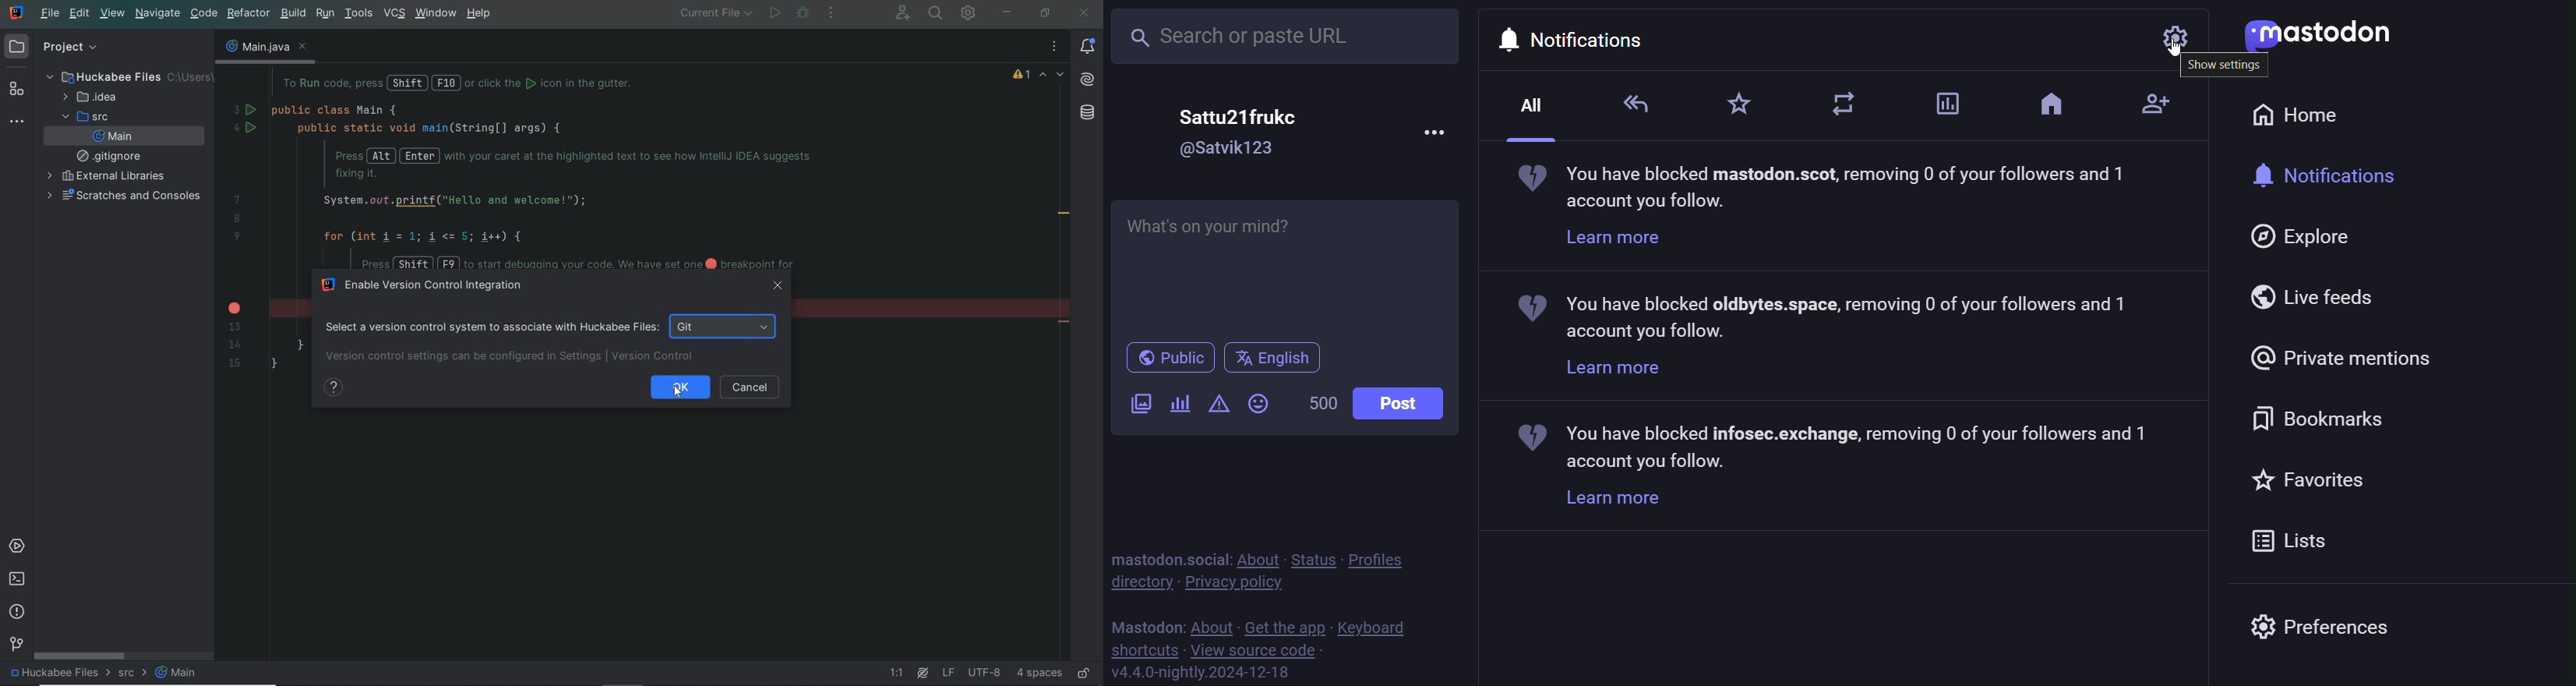 This screenshot has height=700, width=2576. Describe the element at coordinates (1255, 651) in the screenshot. I see `view source code` at that location.